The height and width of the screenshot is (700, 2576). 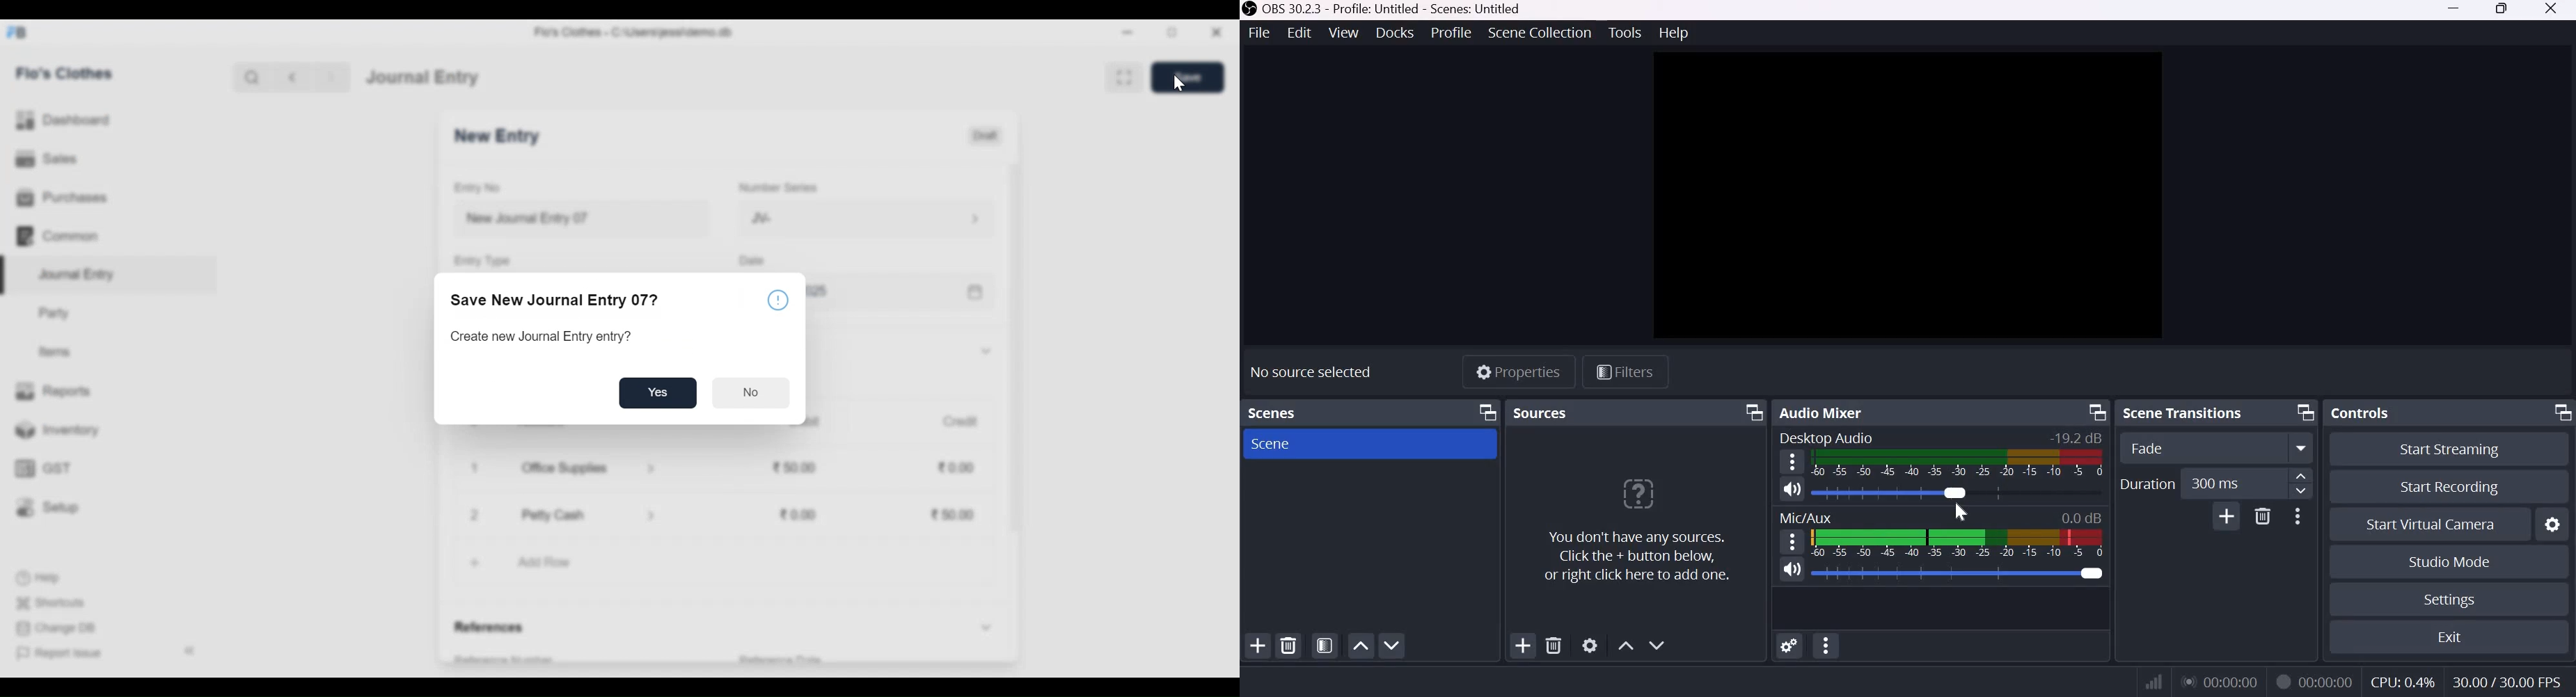 What do you see at coordinates (1343, 33) in the screenshot?
I see `View` at bounding box center [1343, 33].